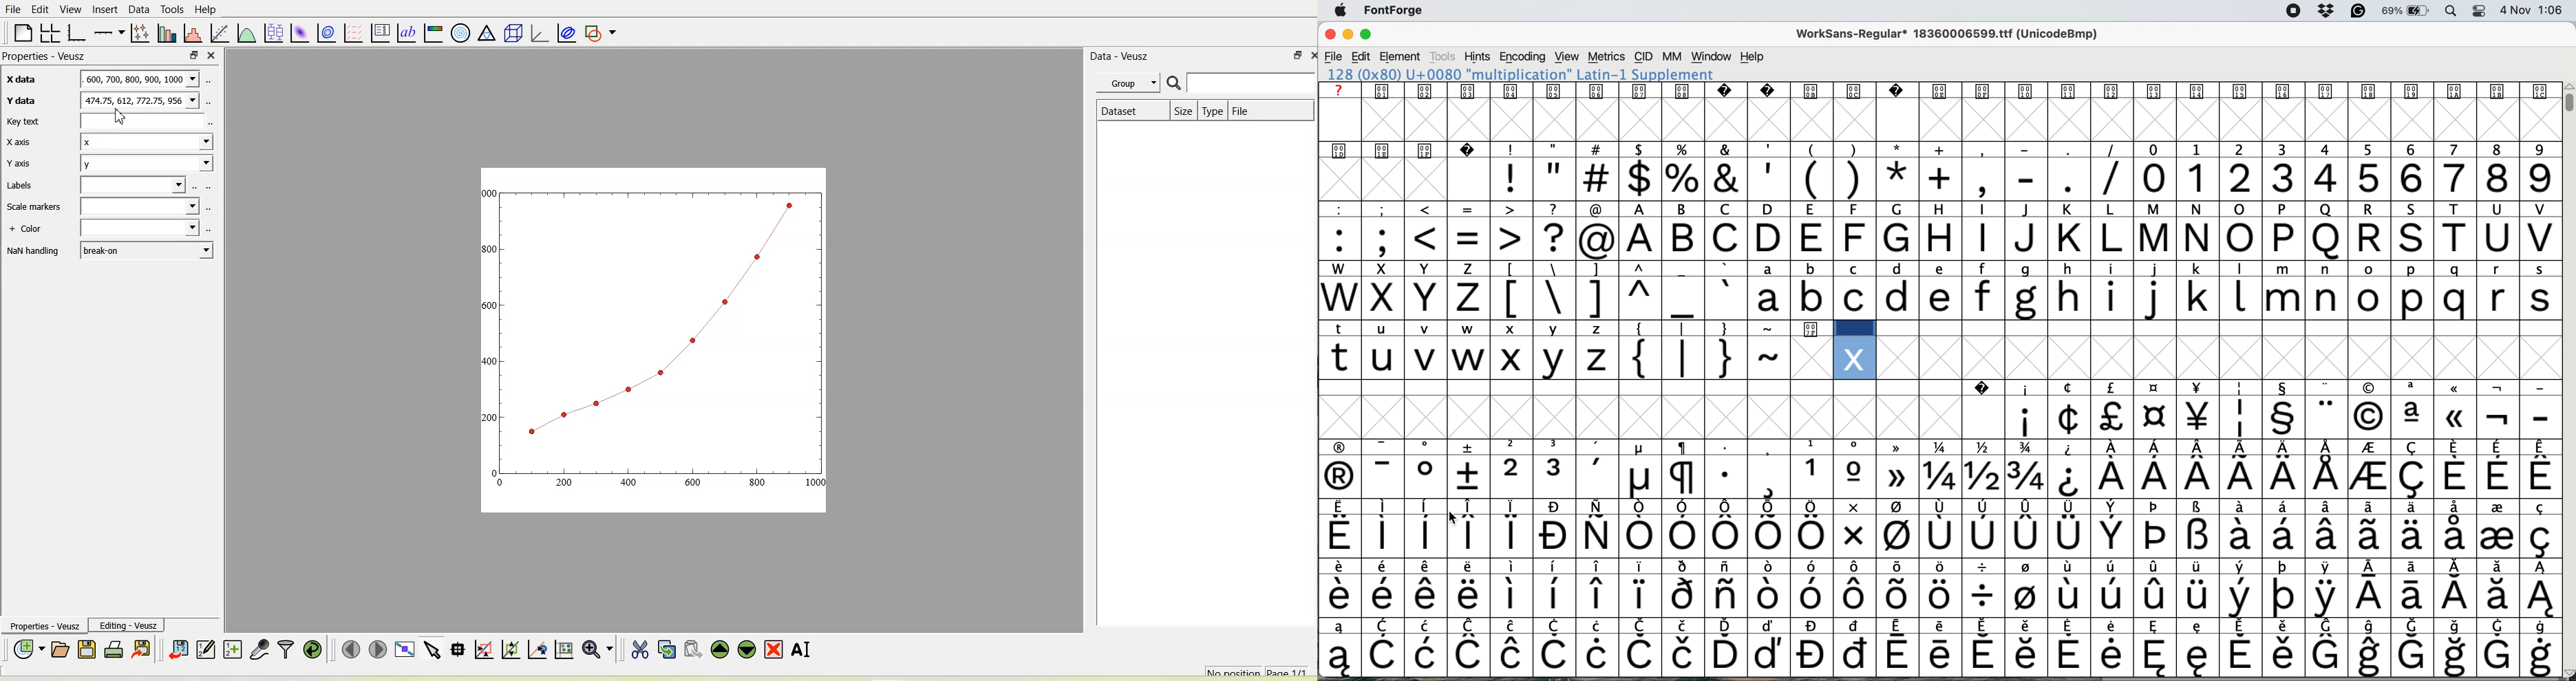  Describe the element at coordinates (694, 483) in the screenshot. I see ` 600` at that location.